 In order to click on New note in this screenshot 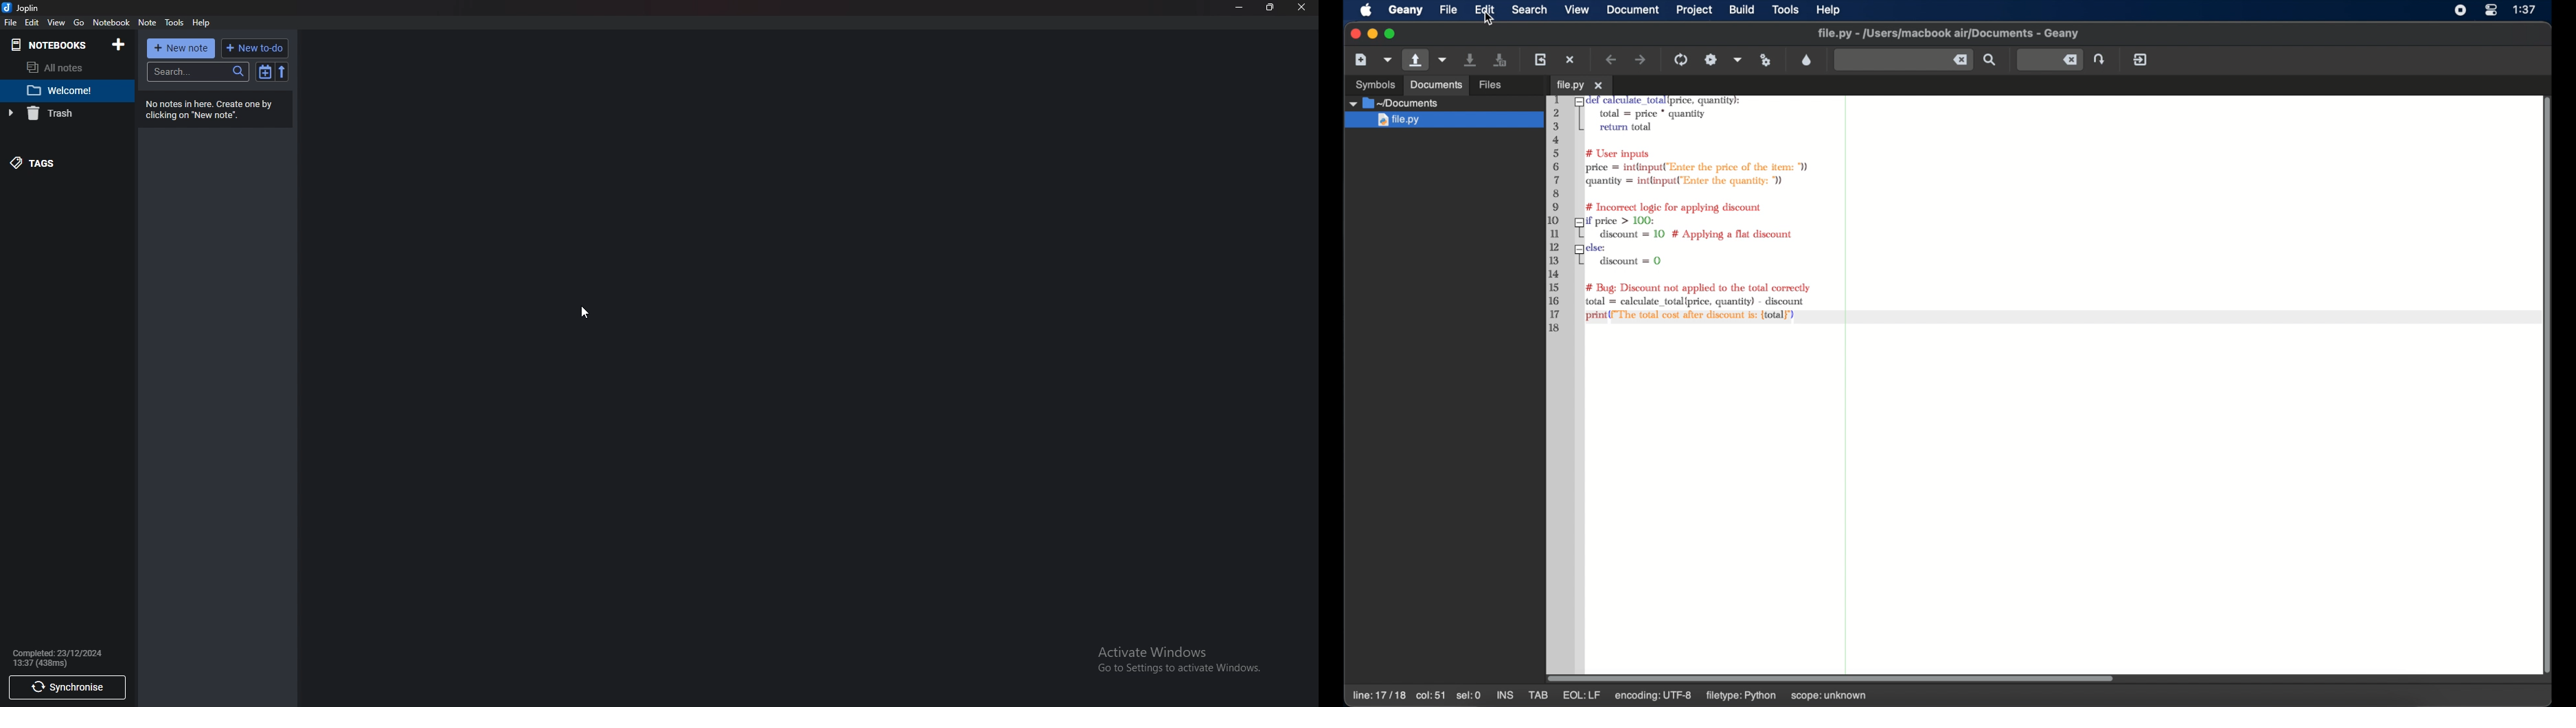, I will do `click(179, 49)`.